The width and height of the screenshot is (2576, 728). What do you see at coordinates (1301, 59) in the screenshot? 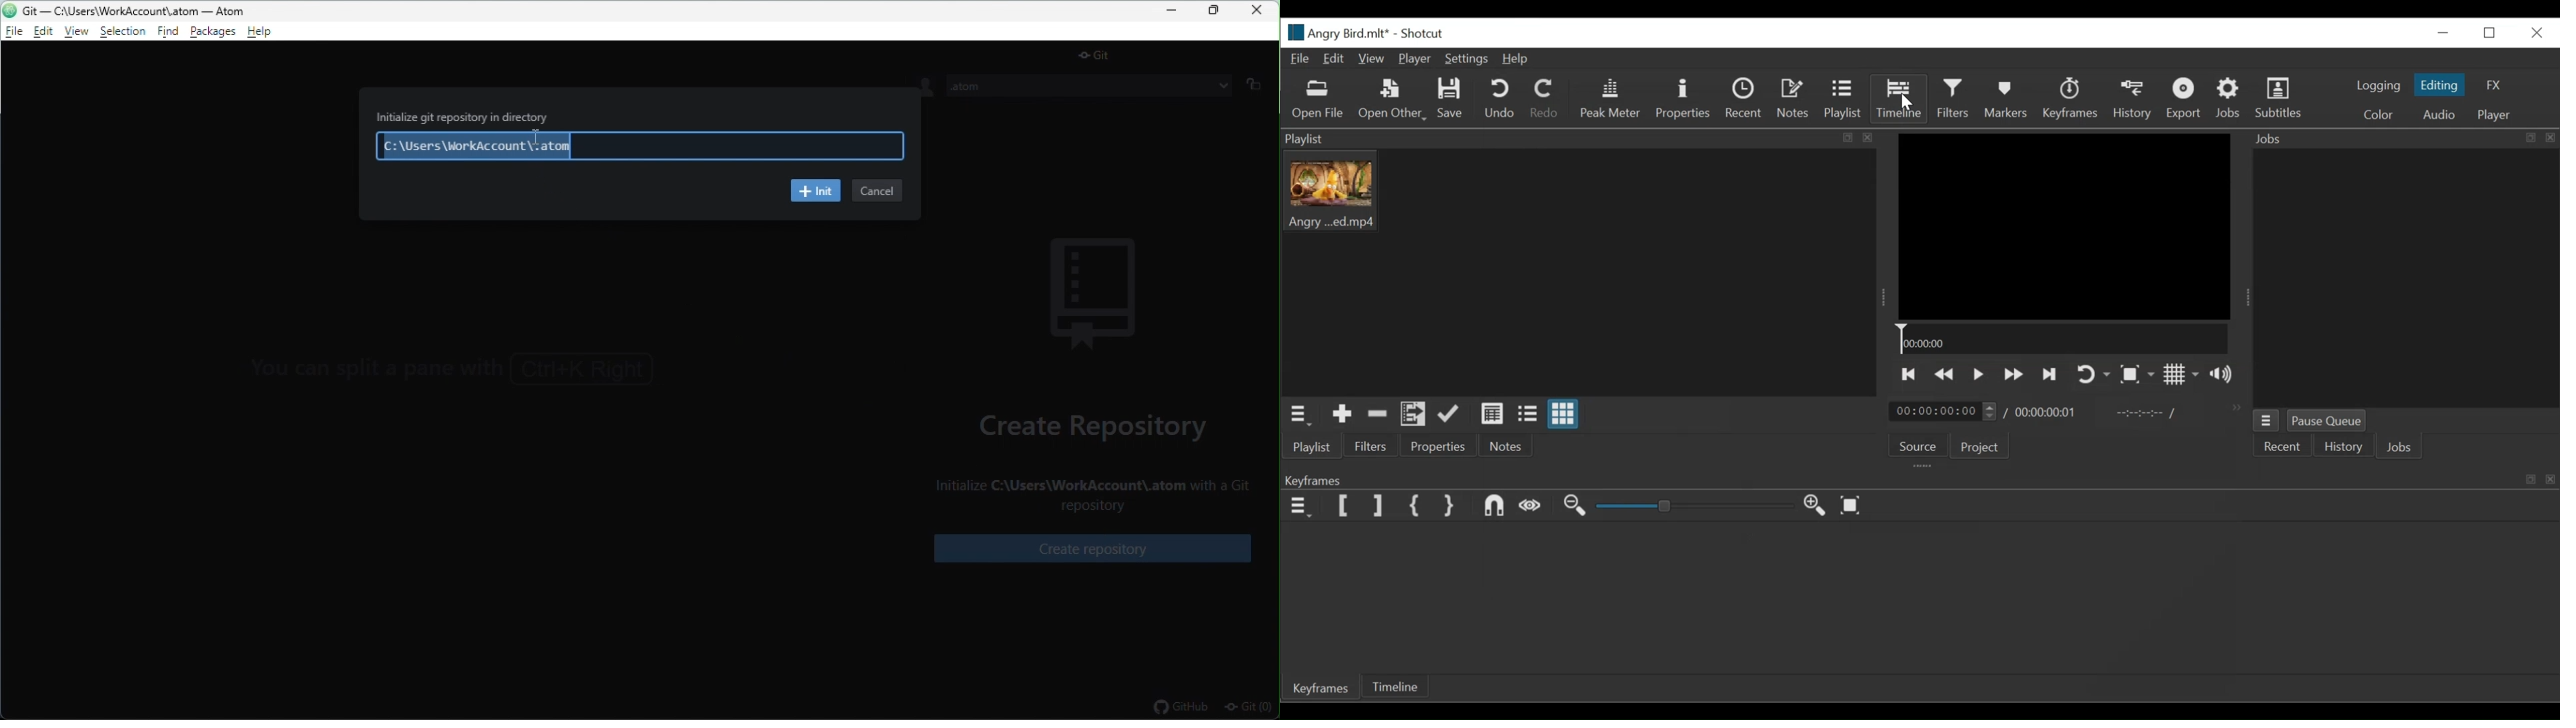
I see `File` at bounding box center [1301, 59].